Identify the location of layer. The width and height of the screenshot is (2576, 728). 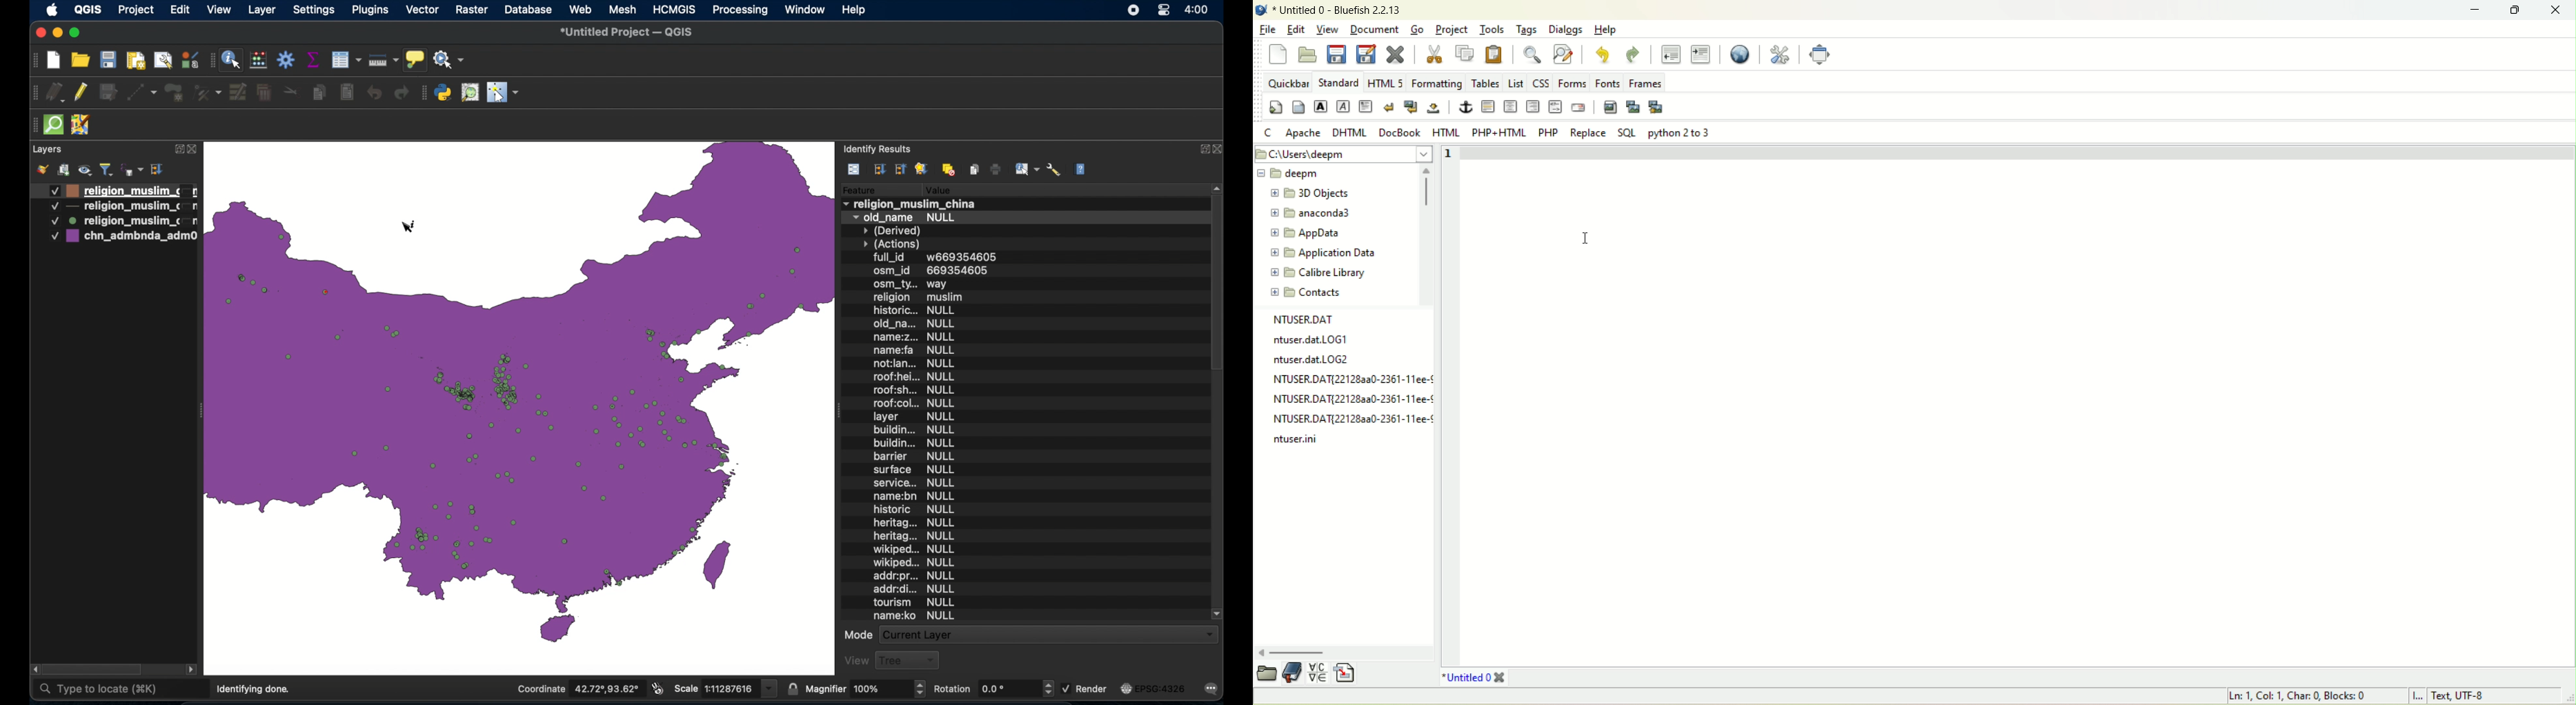
(912, 416).